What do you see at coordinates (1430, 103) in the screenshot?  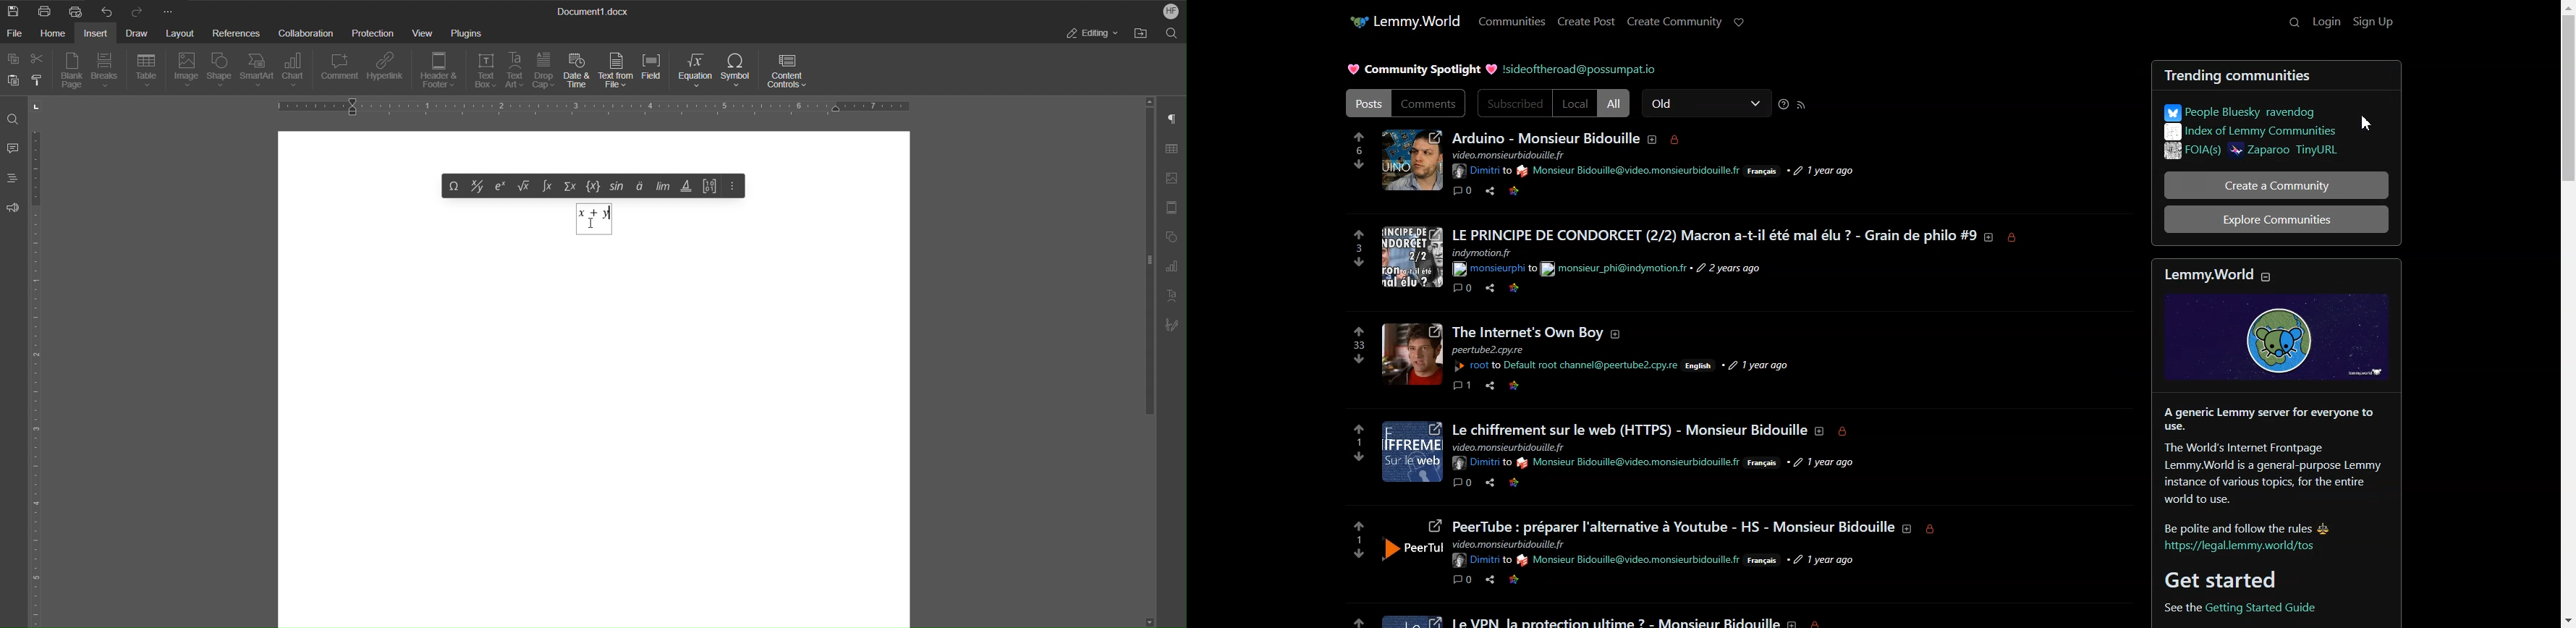 I see `Comments` at bounding box center [1430, 103].